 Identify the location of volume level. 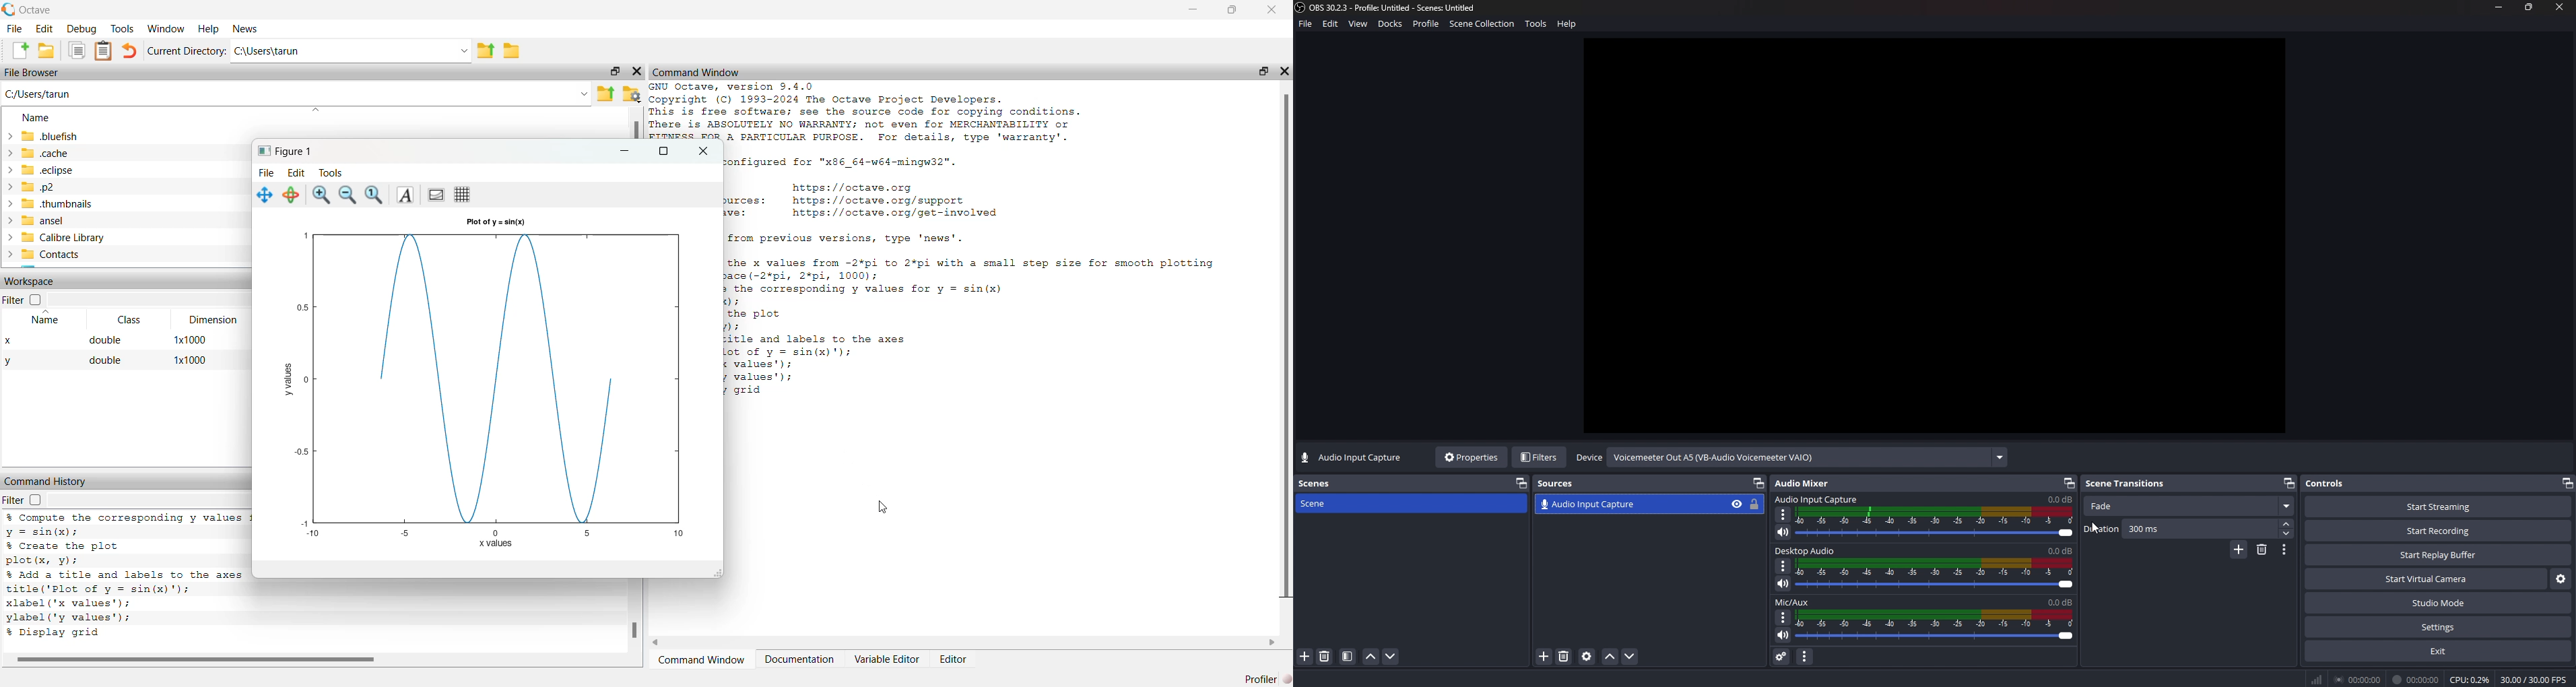
(2059, 551).